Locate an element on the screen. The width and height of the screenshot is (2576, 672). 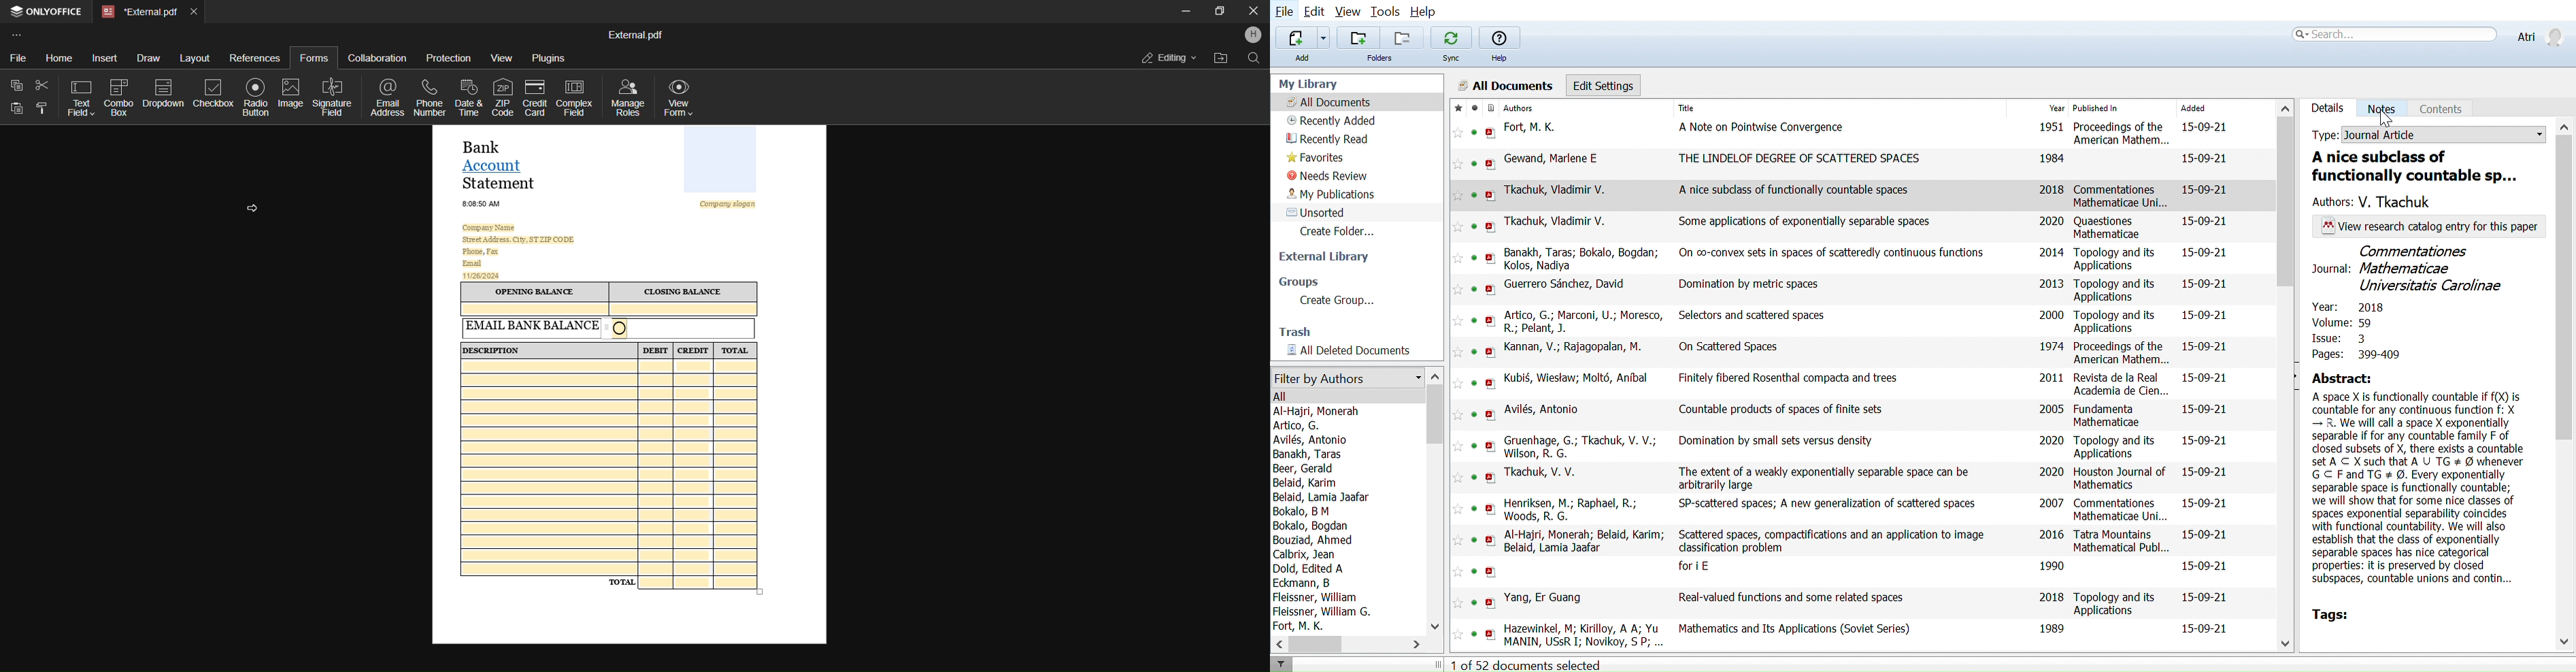
Fort, M. K. is located at coordinates (1534, 127).